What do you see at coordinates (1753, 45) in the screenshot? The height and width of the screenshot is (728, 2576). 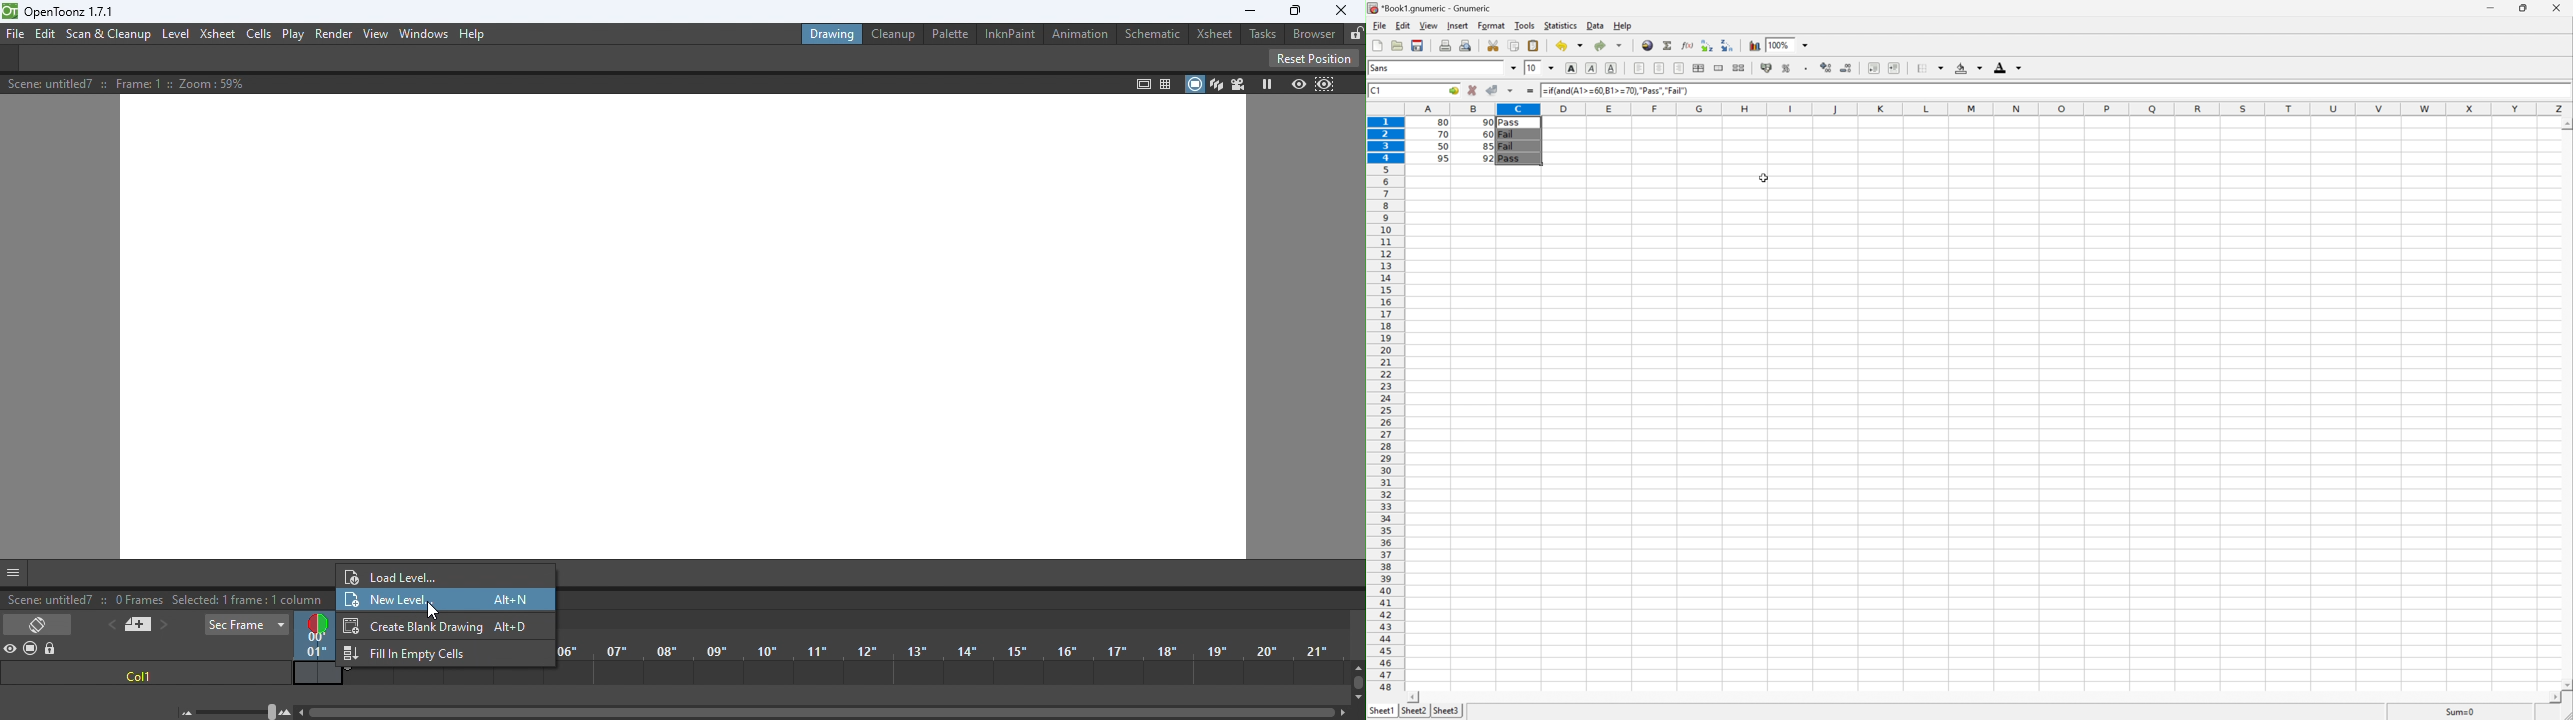 I see `Chart` at bounding box center [1753, 45].